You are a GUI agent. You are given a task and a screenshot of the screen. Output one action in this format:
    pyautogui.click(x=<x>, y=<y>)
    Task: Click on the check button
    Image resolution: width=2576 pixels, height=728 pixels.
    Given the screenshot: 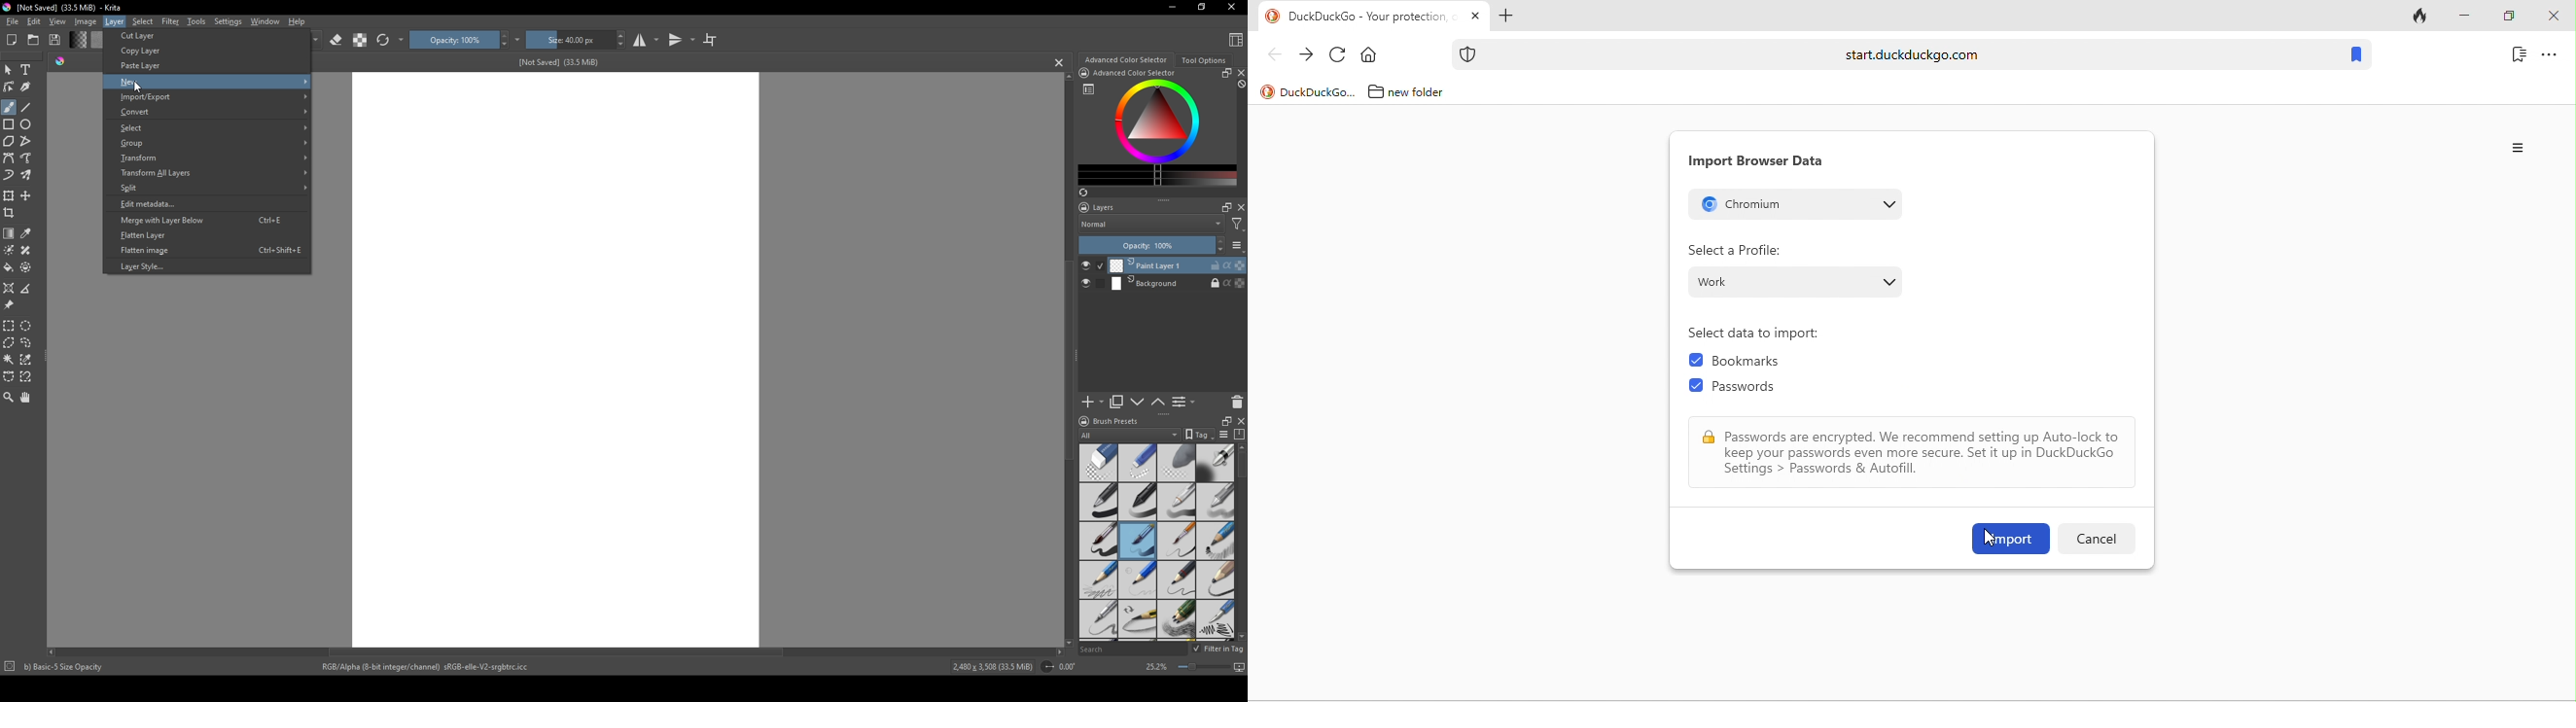 What is the action you would take?
    pyautogui.click(x=1093, y=283)
    